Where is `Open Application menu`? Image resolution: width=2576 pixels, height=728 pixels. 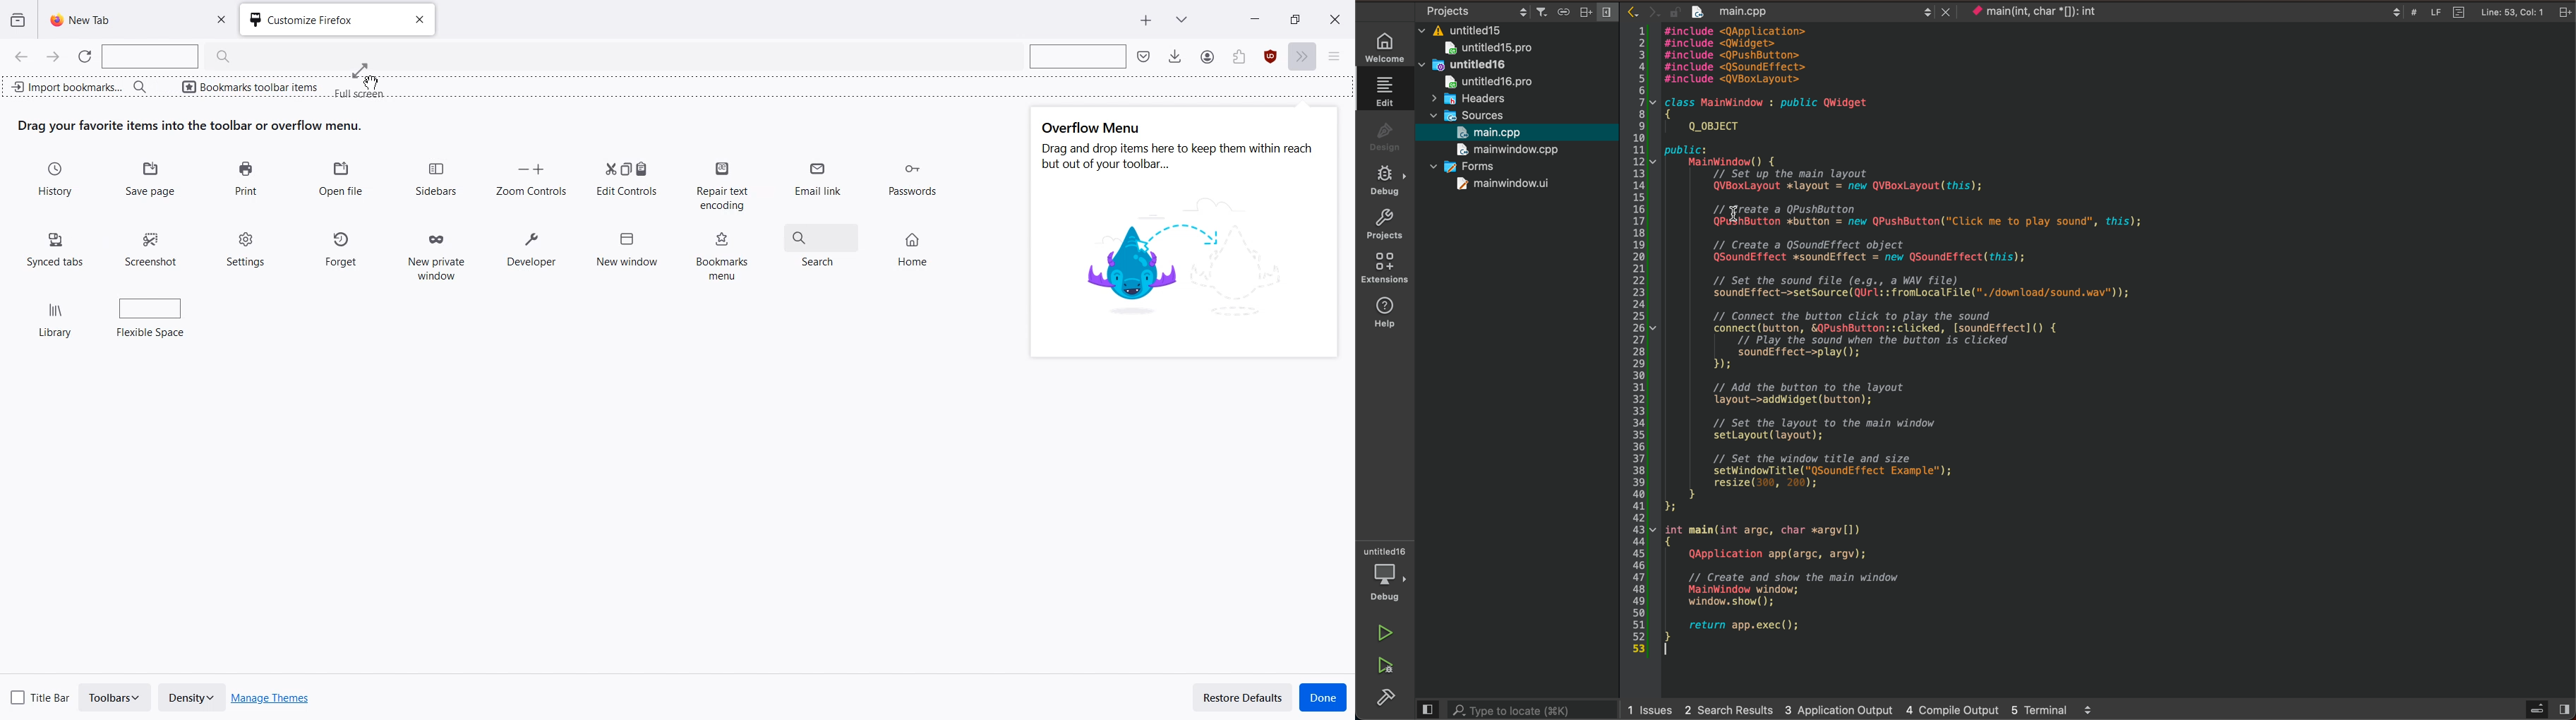 Open Application menu is located at coordinates (1340, 57).